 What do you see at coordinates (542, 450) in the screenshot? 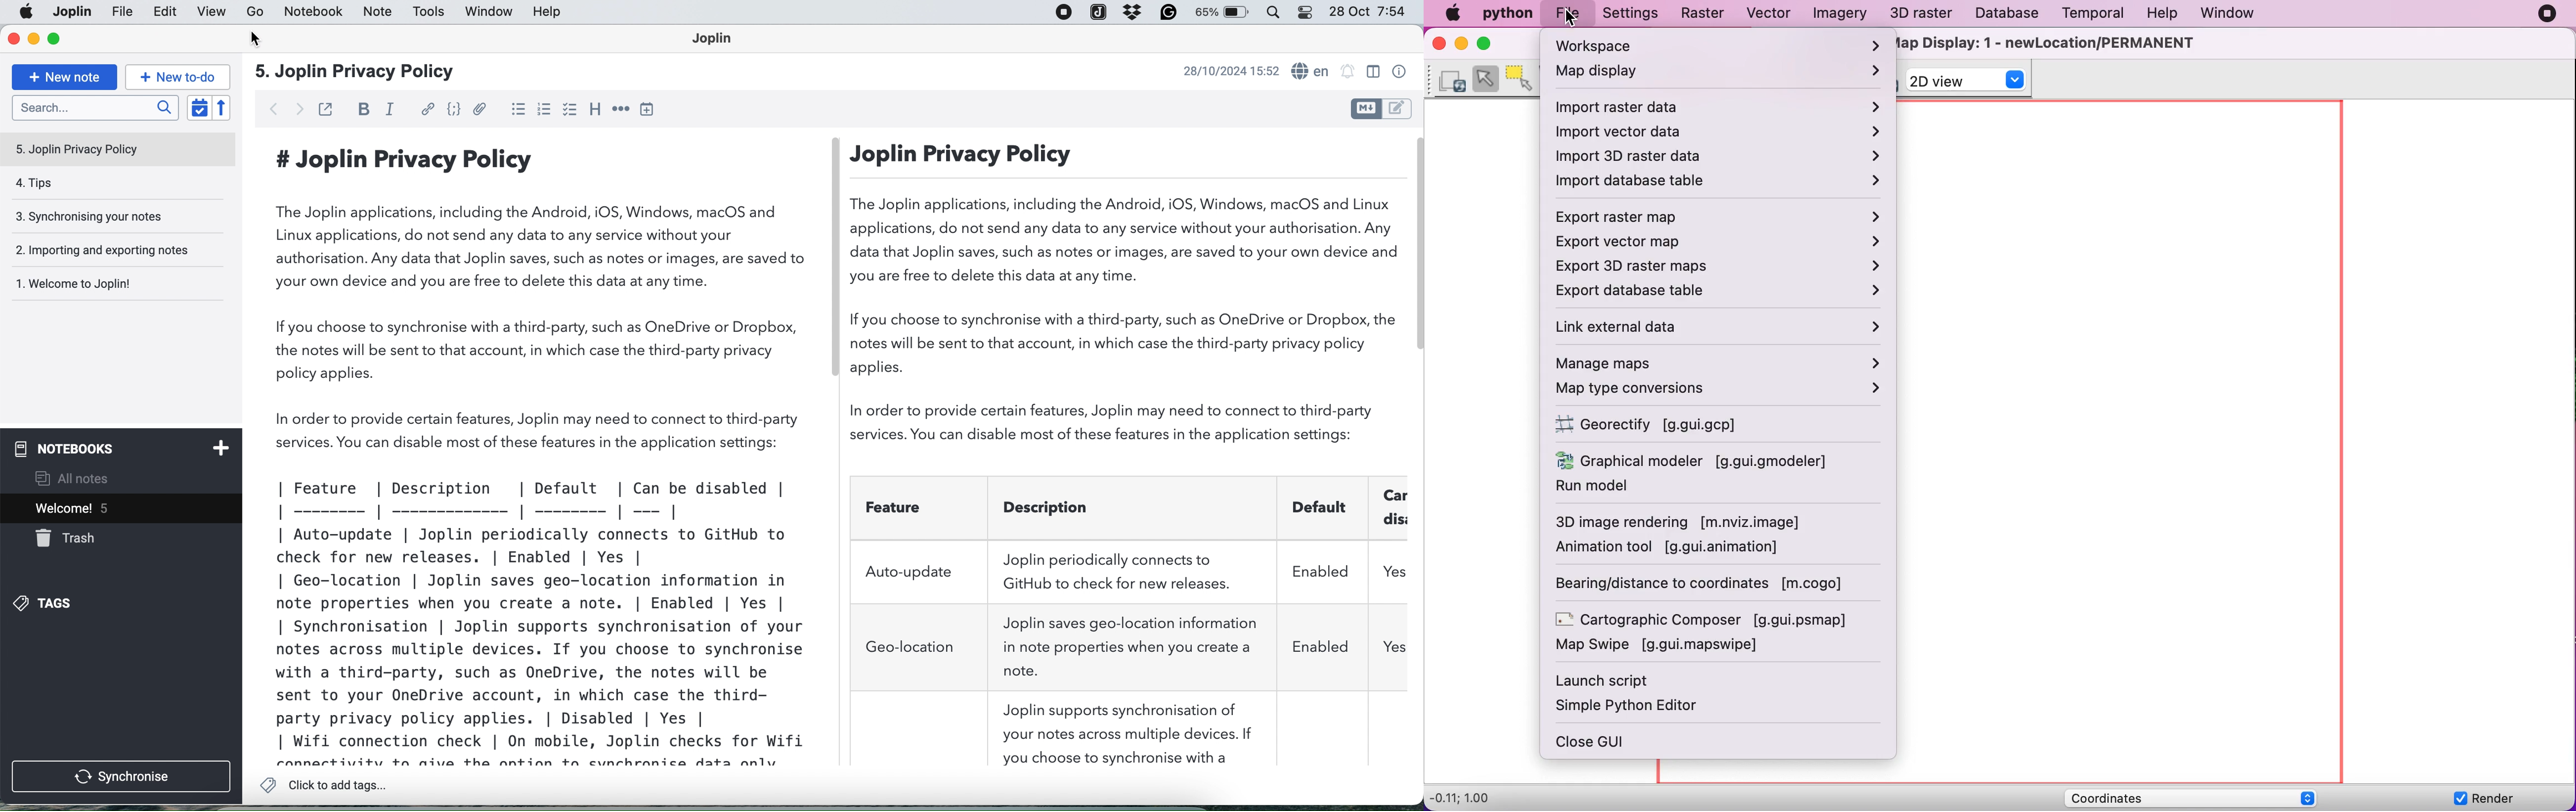
I see ` #Joplin Privacy Policy The Joplin applications, including the Android, iOS, Windows, macOS and Linux applications, do not send any data to any service without your authorisation. Any data that Joplin saves, such as notes or images, are saved to your own device and you are free to delete this data at any time. If you choose to synchronise with a third-party, such as OneDrive or Dropbox, the notes will be sent to that account, in which case the third-party privacy policy applies. In order to provide certain features, Joplin may need to connect to third-party services. You can disable most of these features in the application settings: | Feature | Description | Default | Can be disabled | | --- | - | Auto-update | Joplin periodically connects to GitHub to check for new releases. | Enabled | Yes | | Geo-location | Joplin saves geo-location information in note properties when you create a note. | Enabled | Yes | | Synchronisation | Joplin supports` at bounding box center [542, 450].